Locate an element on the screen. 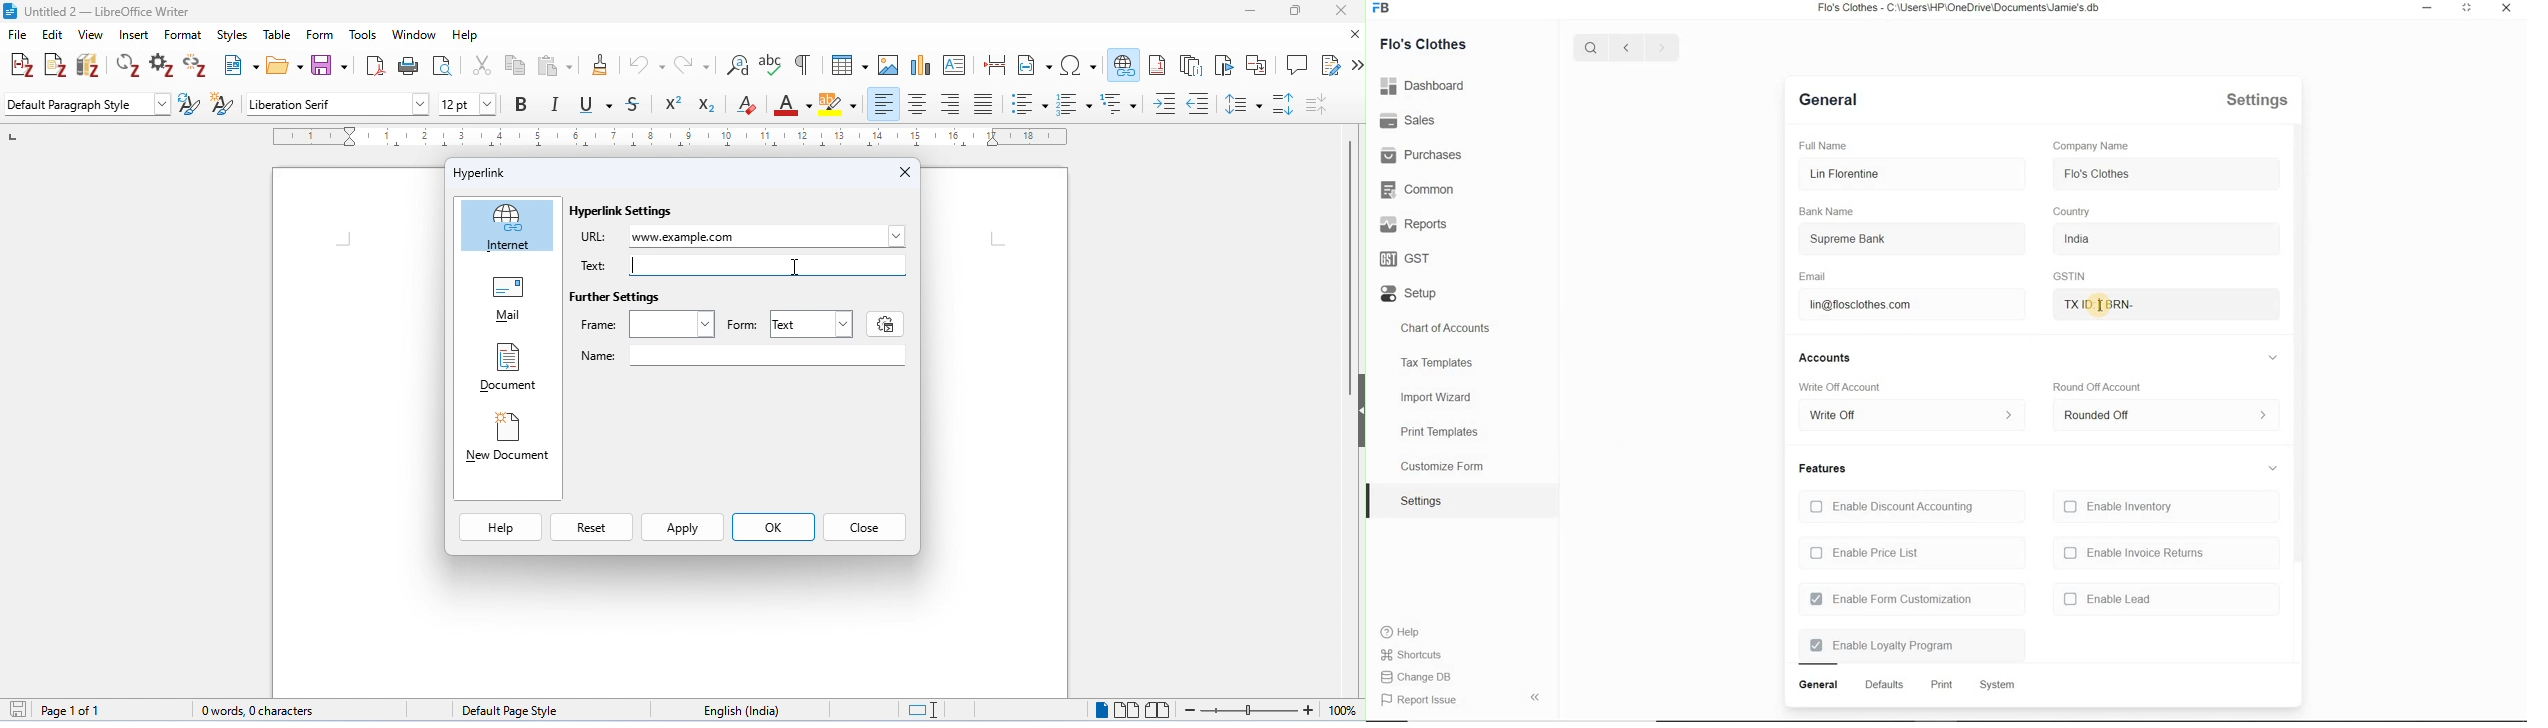  Print Templates is located at coordinates (1438, 431).